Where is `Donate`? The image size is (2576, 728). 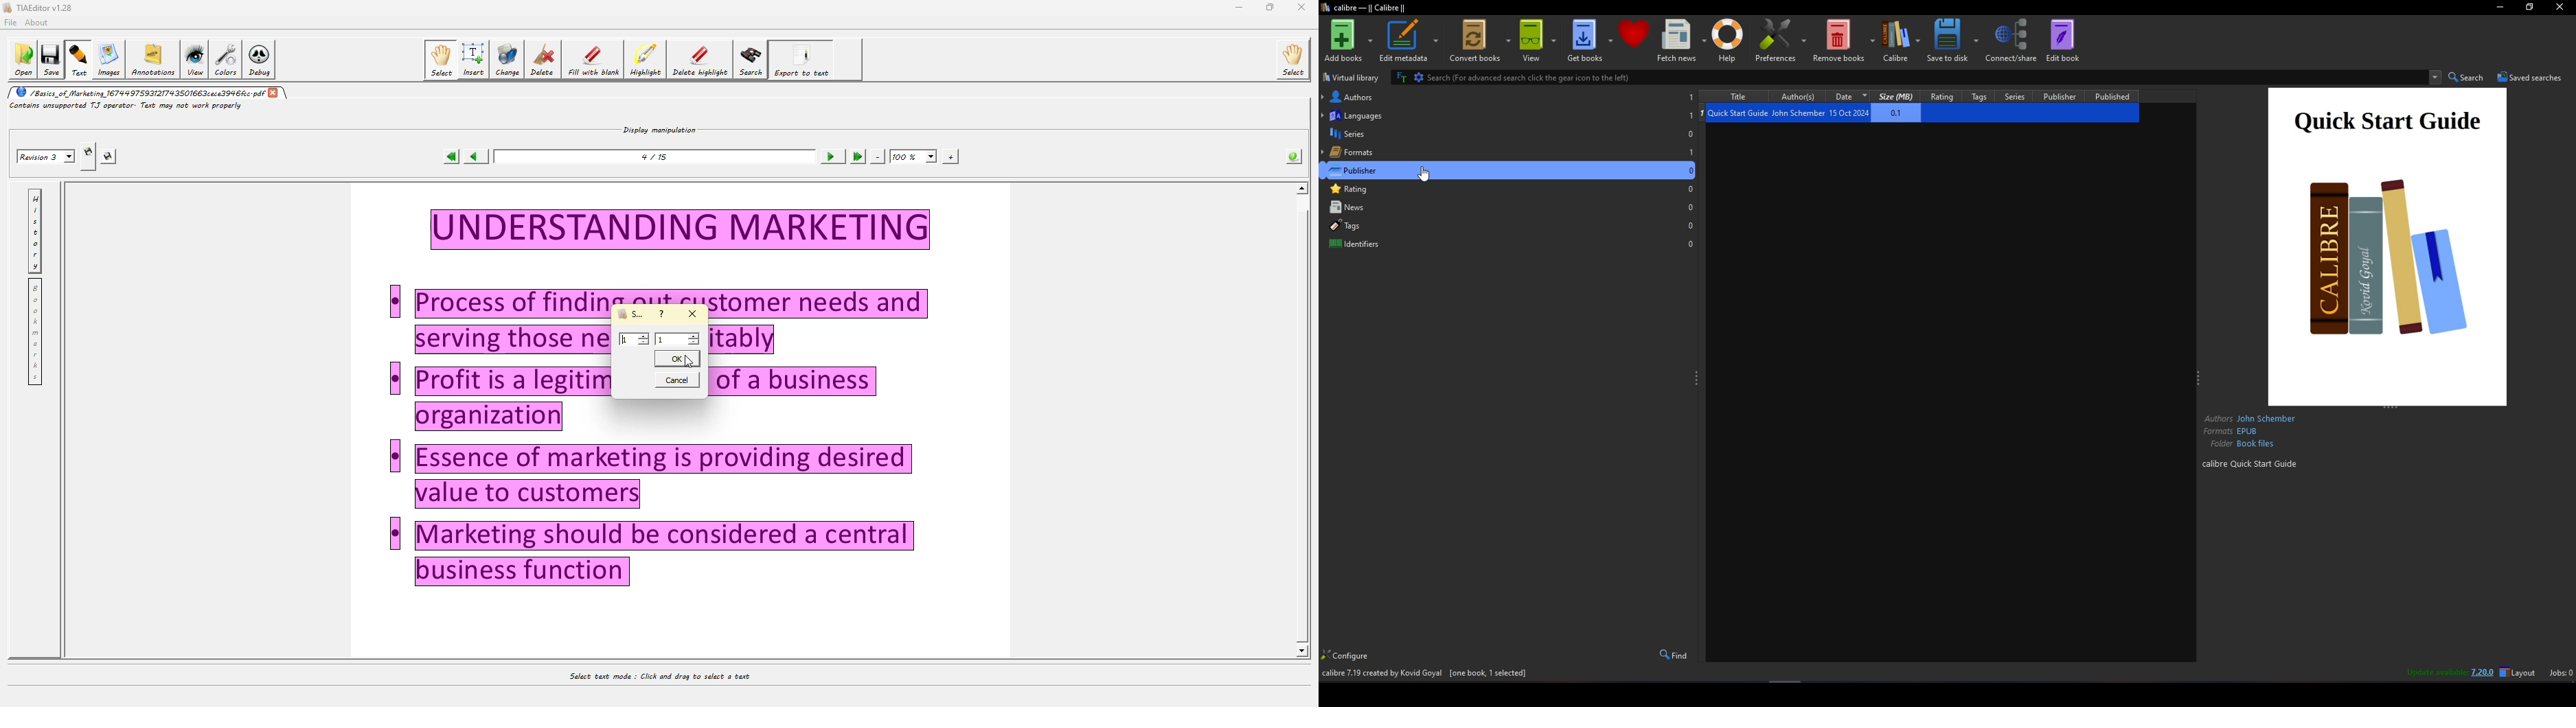 Donate is located at coordinates (1635, 34).